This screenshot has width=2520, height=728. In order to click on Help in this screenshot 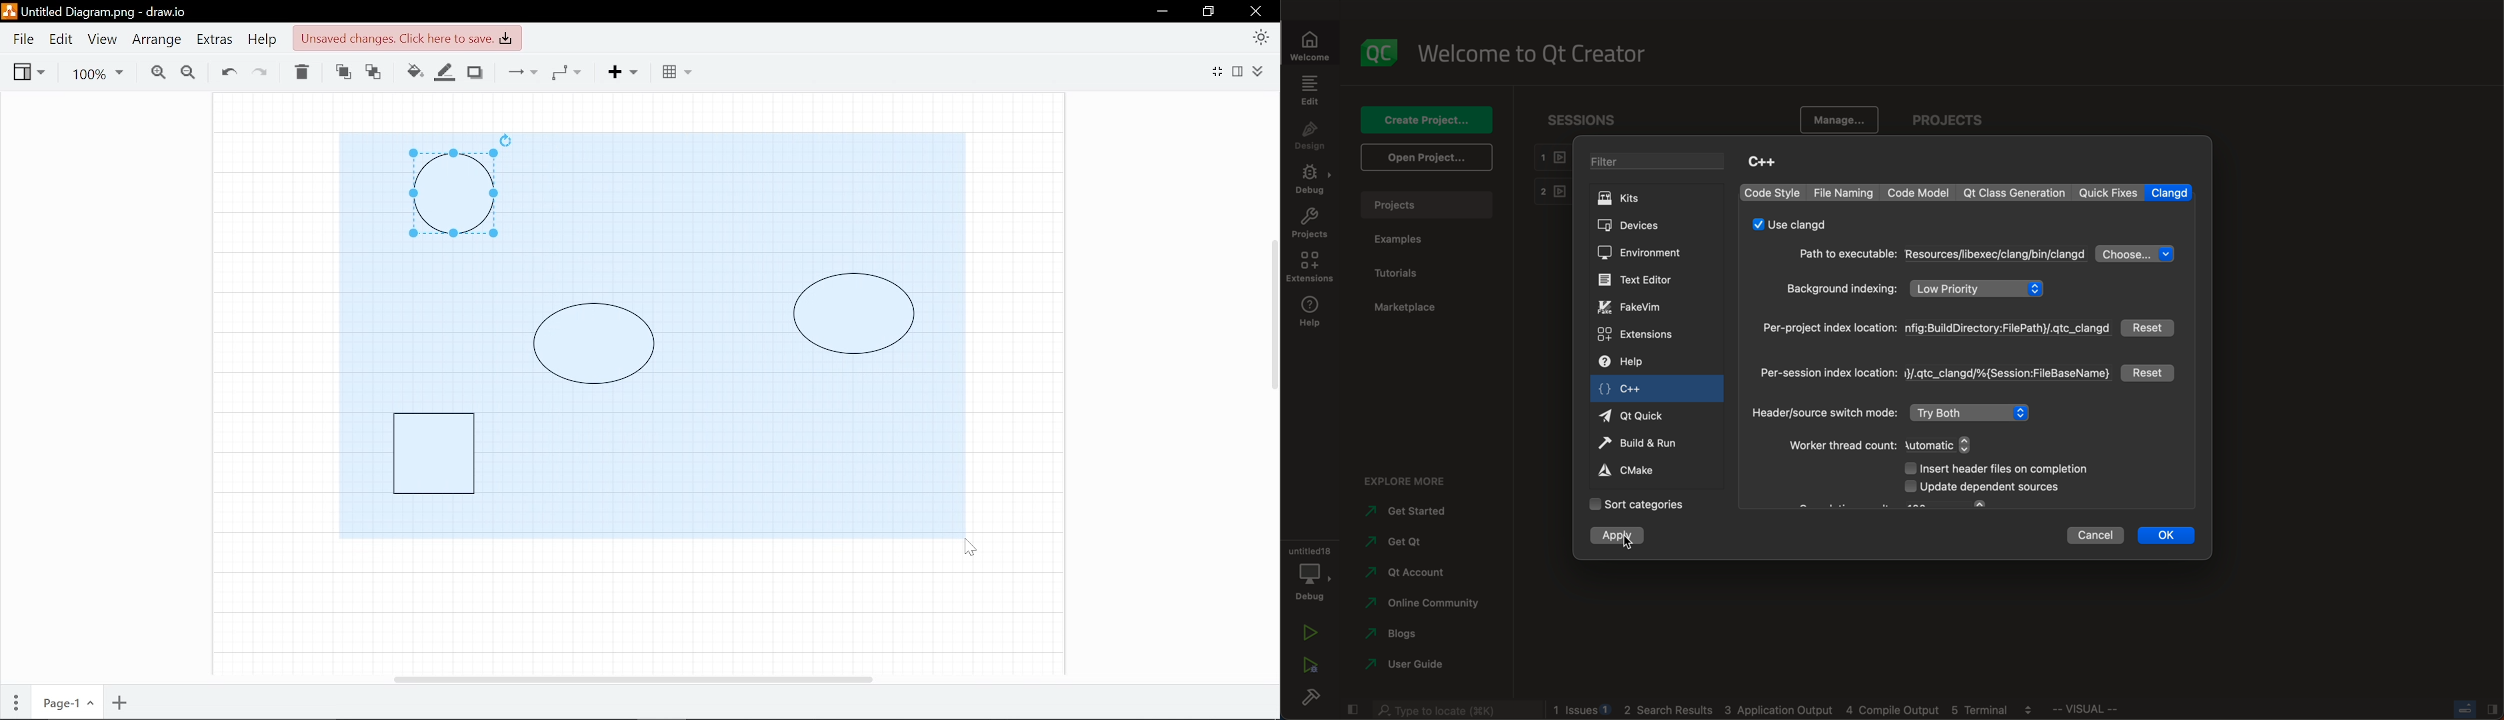, I will do `click(261, 39)`.